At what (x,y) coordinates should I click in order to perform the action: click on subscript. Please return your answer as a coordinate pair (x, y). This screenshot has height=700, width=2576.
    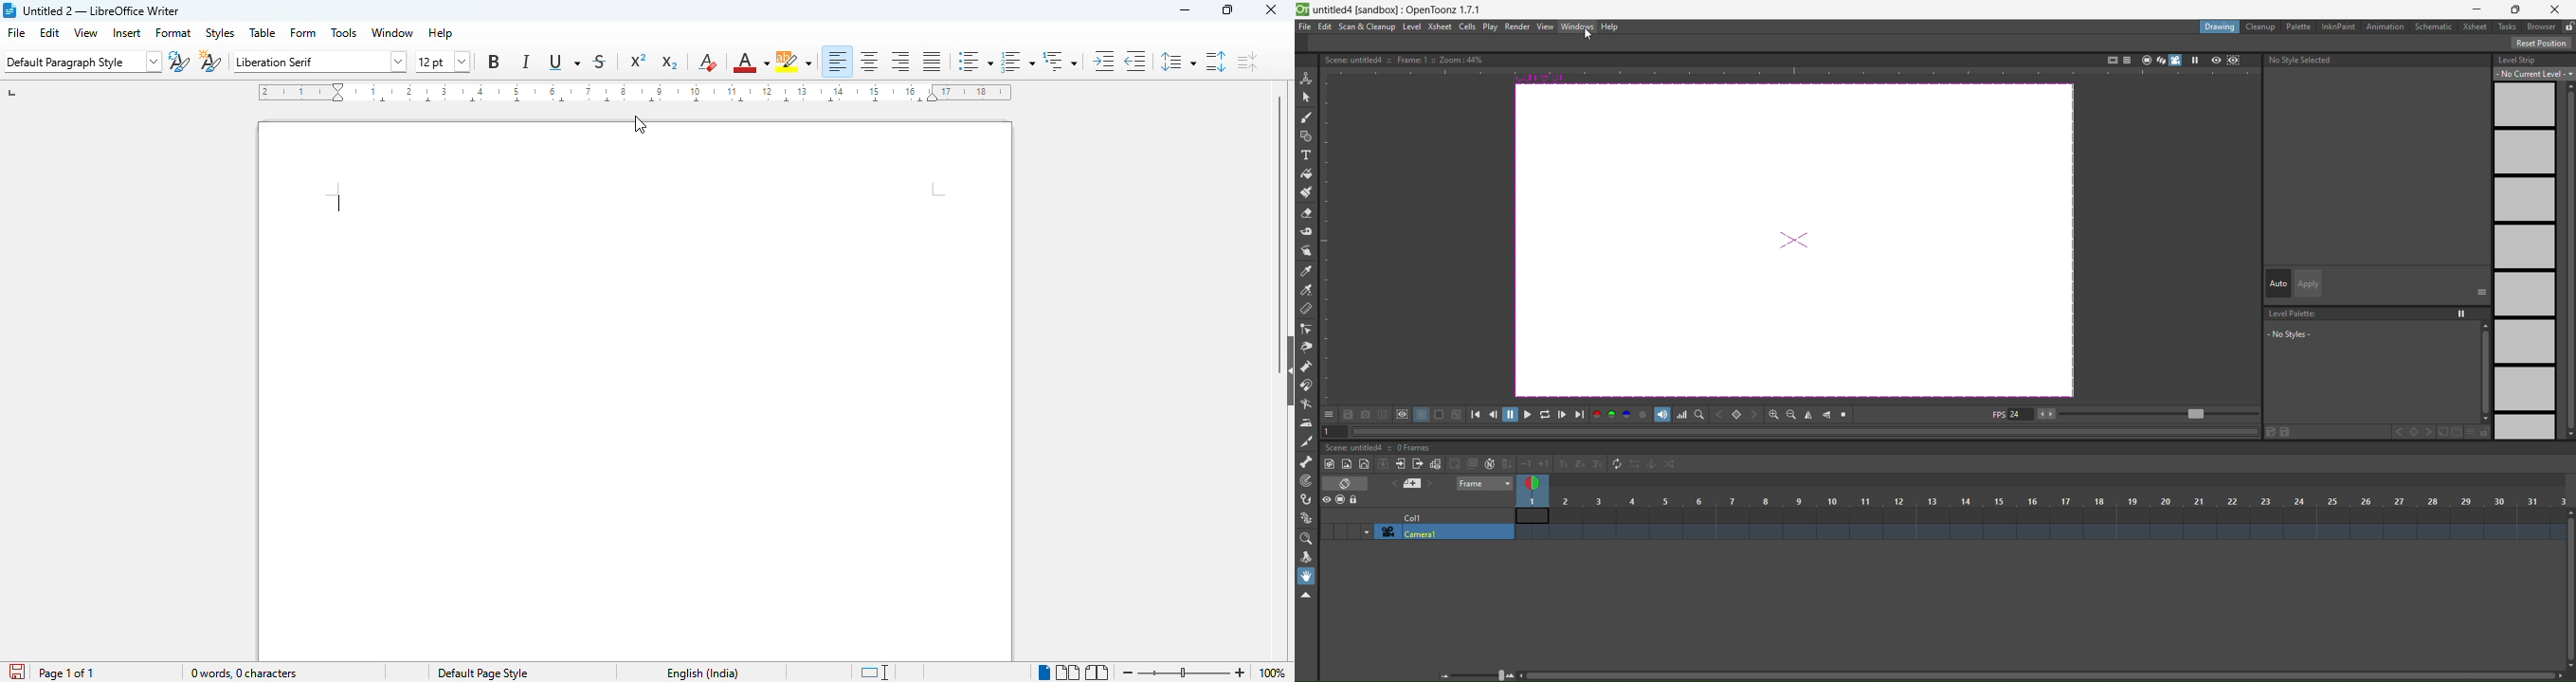
    Looking at the image, I should click on (669, 63).